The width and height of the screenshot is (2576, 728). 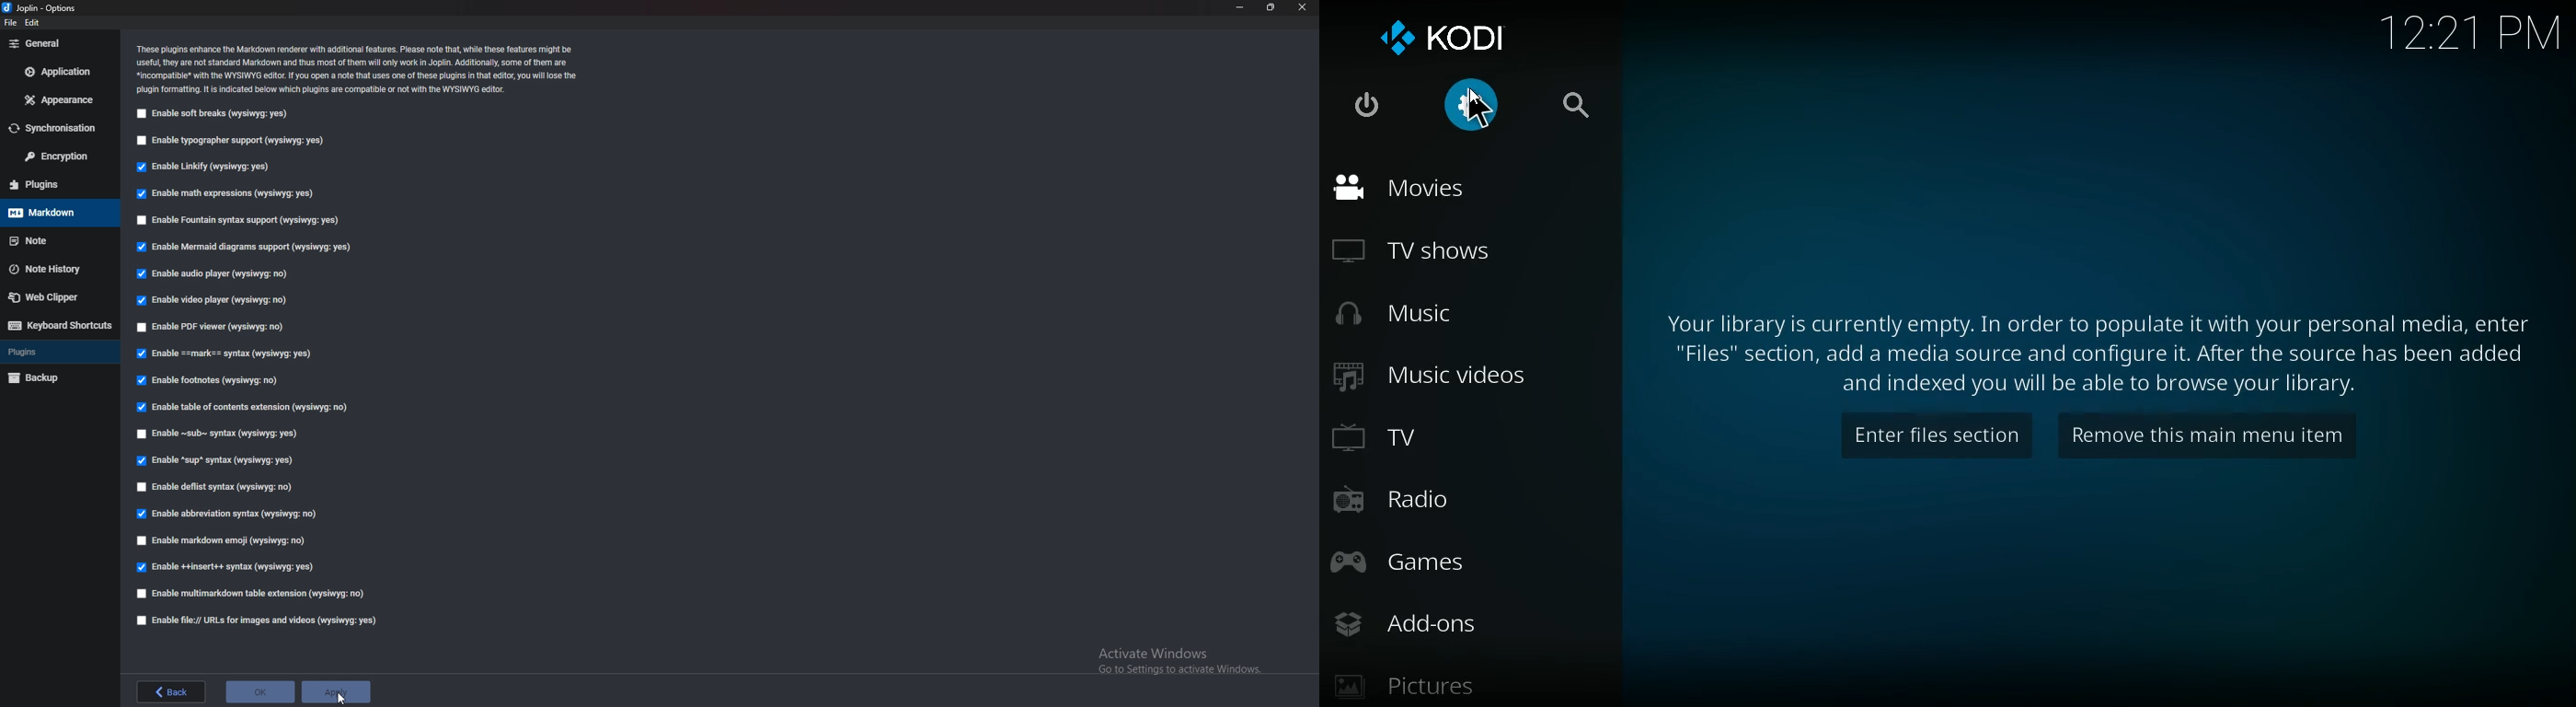 What do you see at coordinates (173, 691) in the screenshot?
I see `back` at bounding box center [173, 691].